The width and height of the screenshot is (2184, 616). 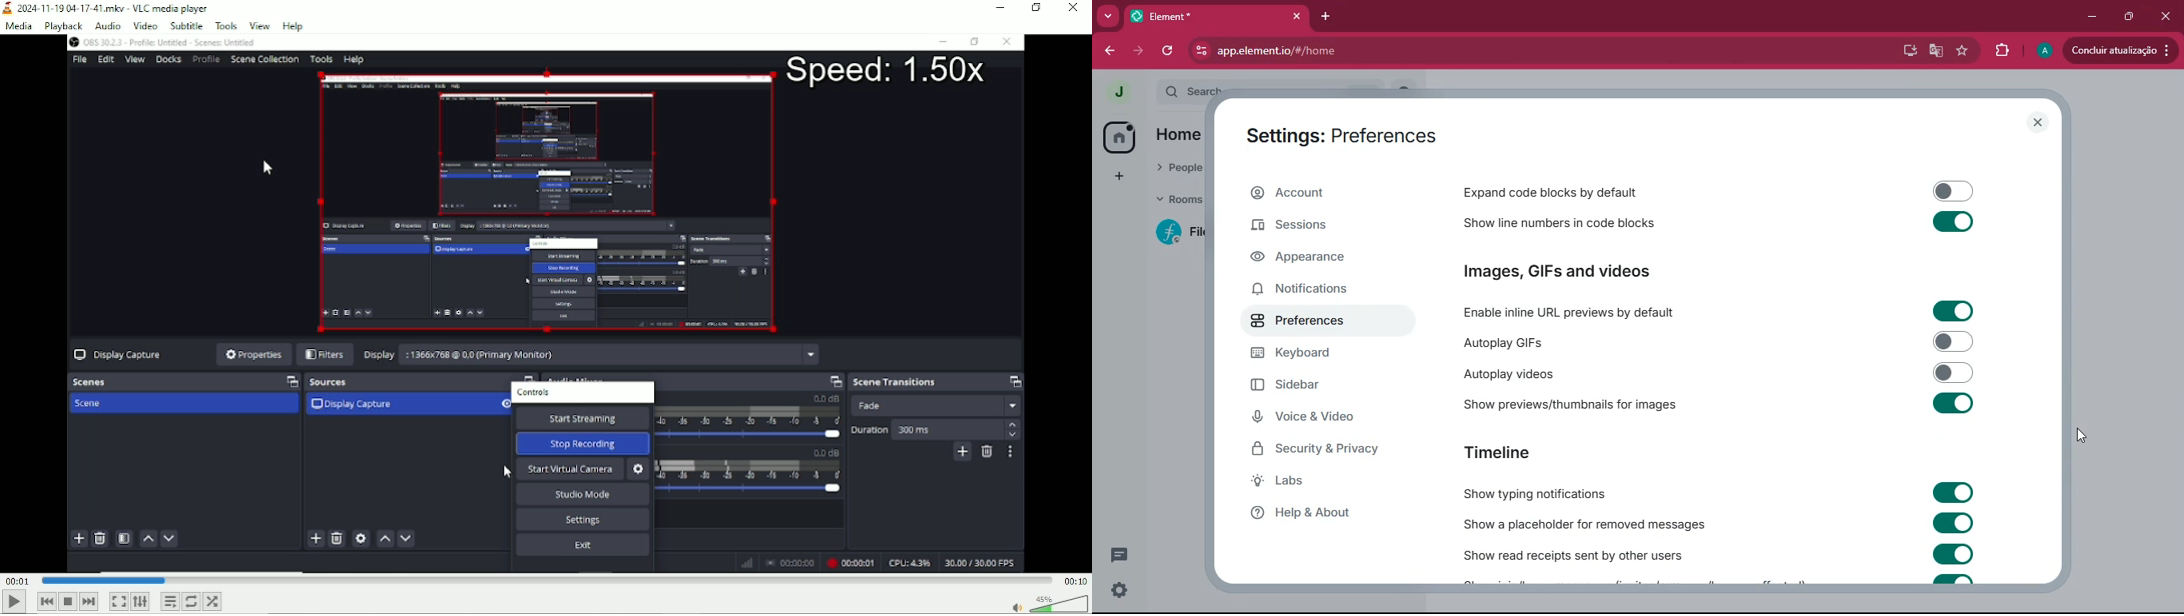 I want to click on cursor, so click(x=269, y=168).